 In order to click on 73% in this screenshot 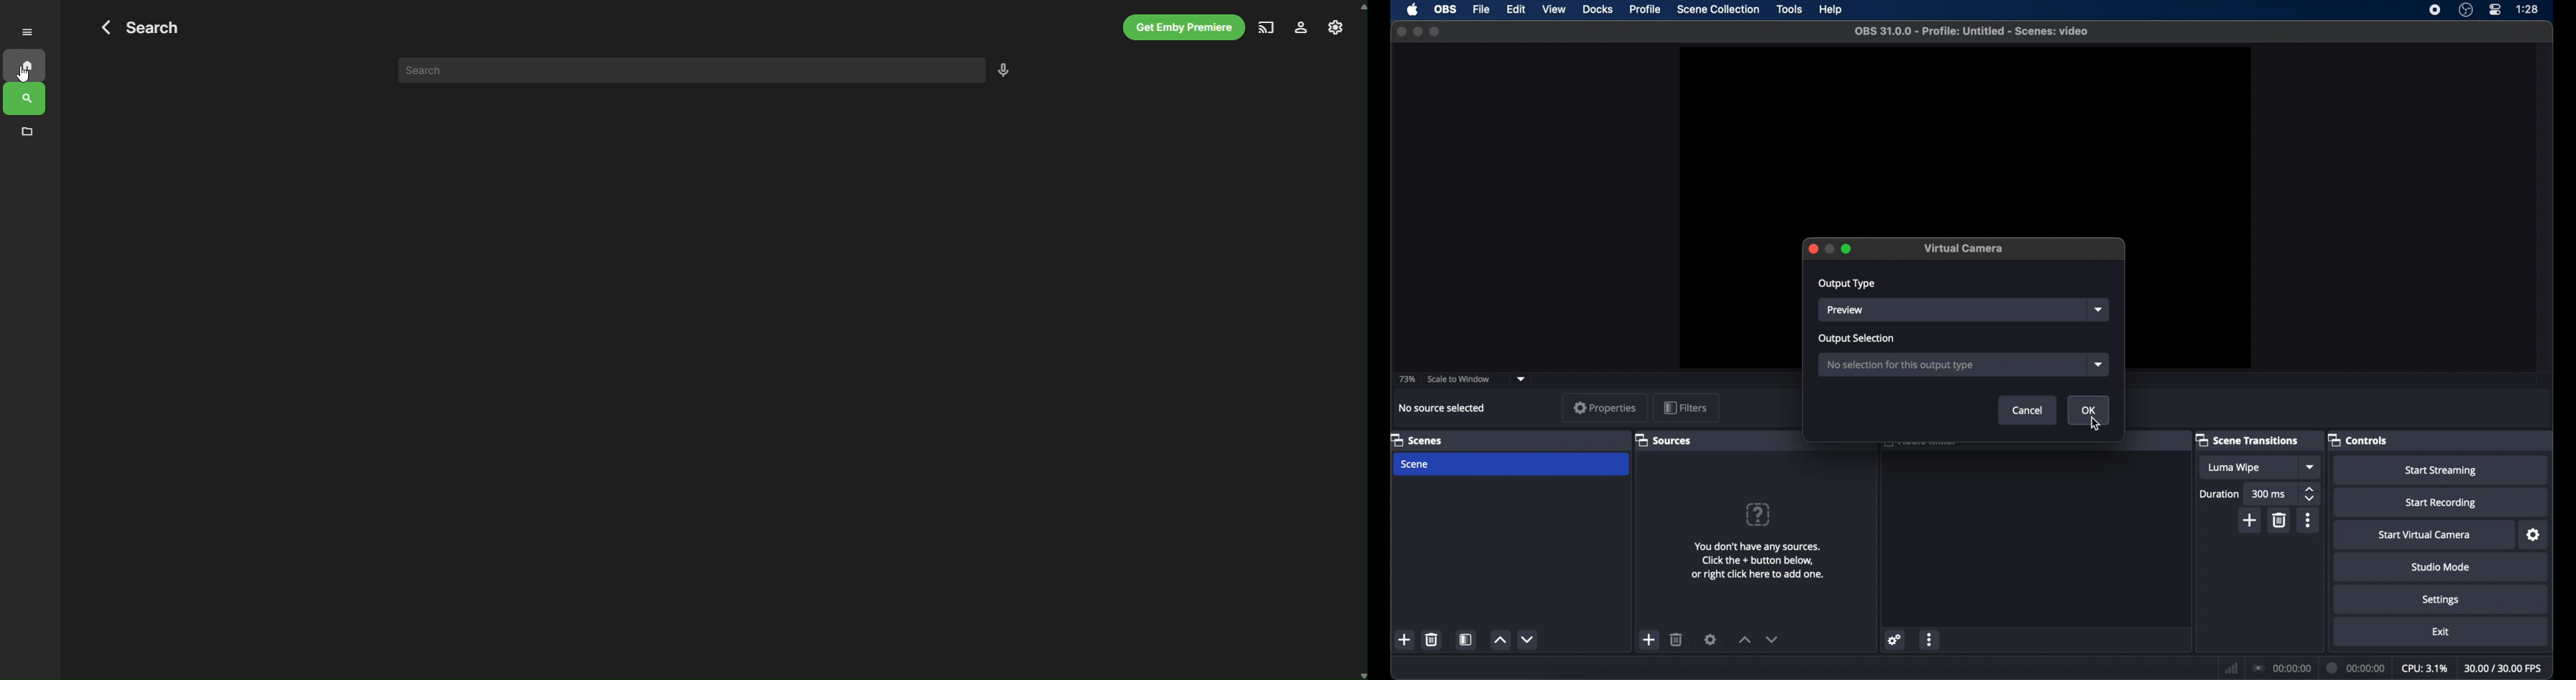, I will do `click(1408, 378)`.